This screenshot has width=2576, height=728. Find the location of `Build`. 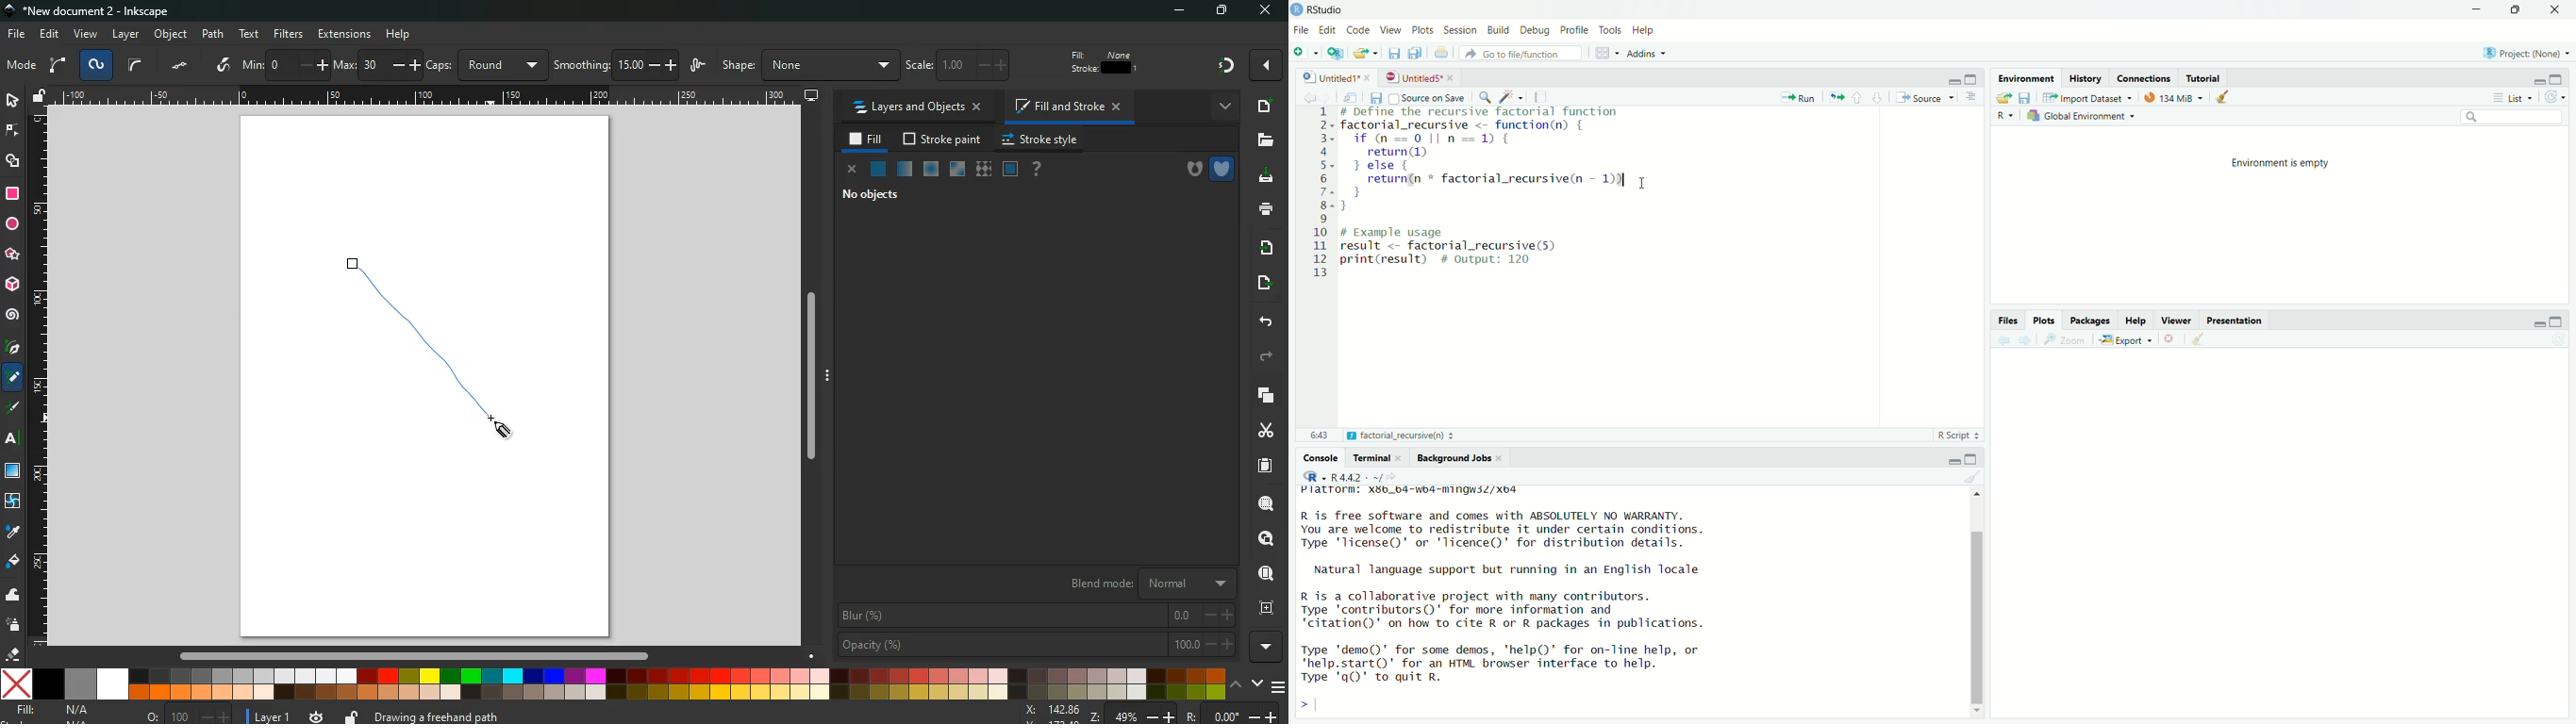

Build is located at coordinates (1496, 29).